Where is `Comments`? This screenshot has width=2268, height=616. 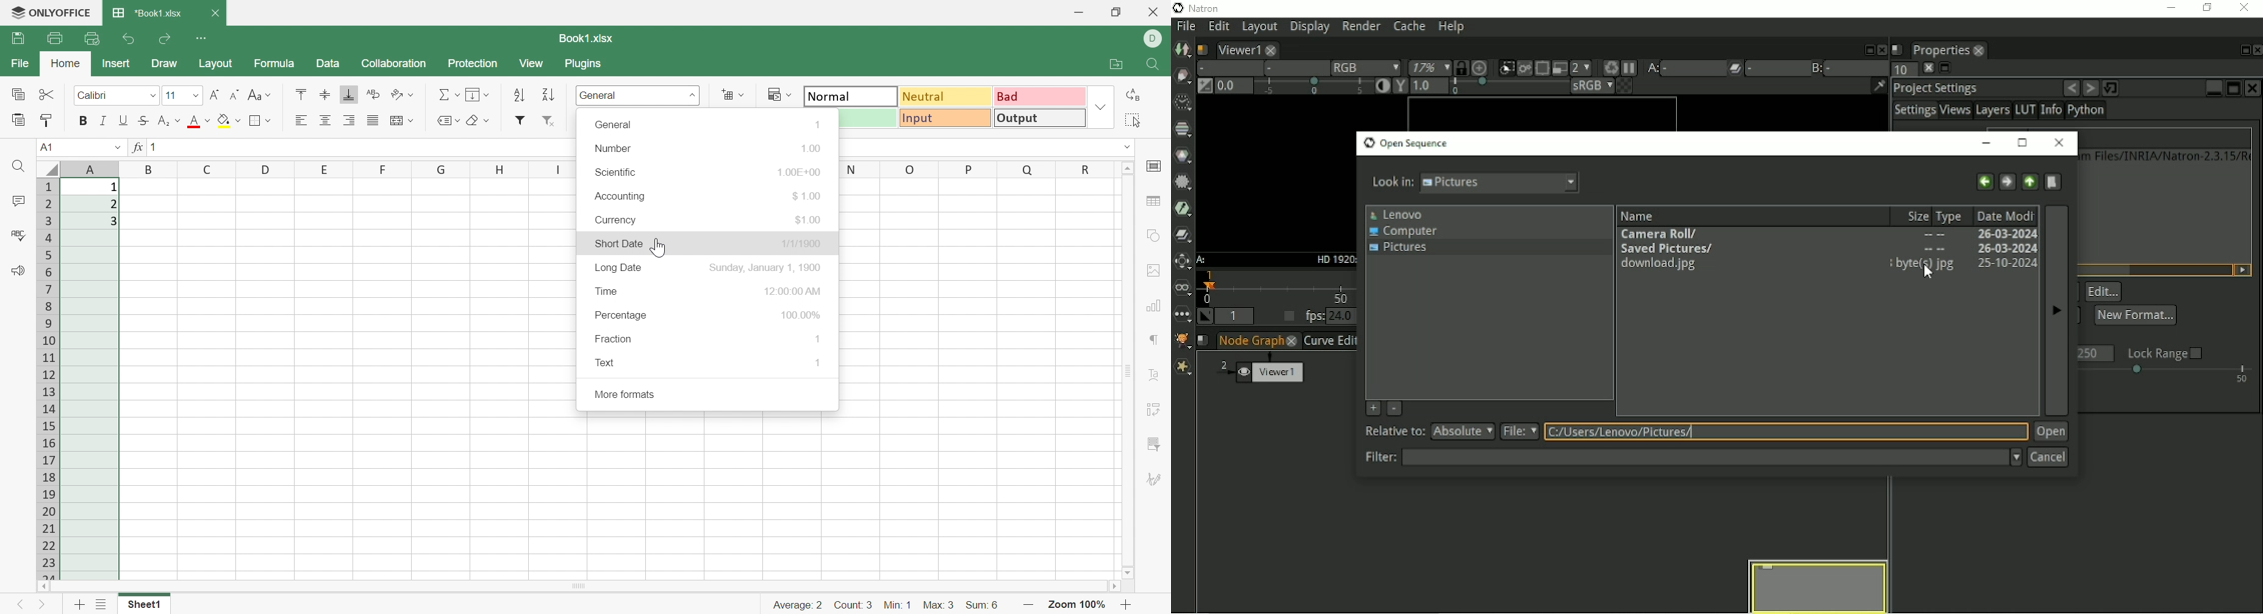
Comments is located at coordinates (18, 202).